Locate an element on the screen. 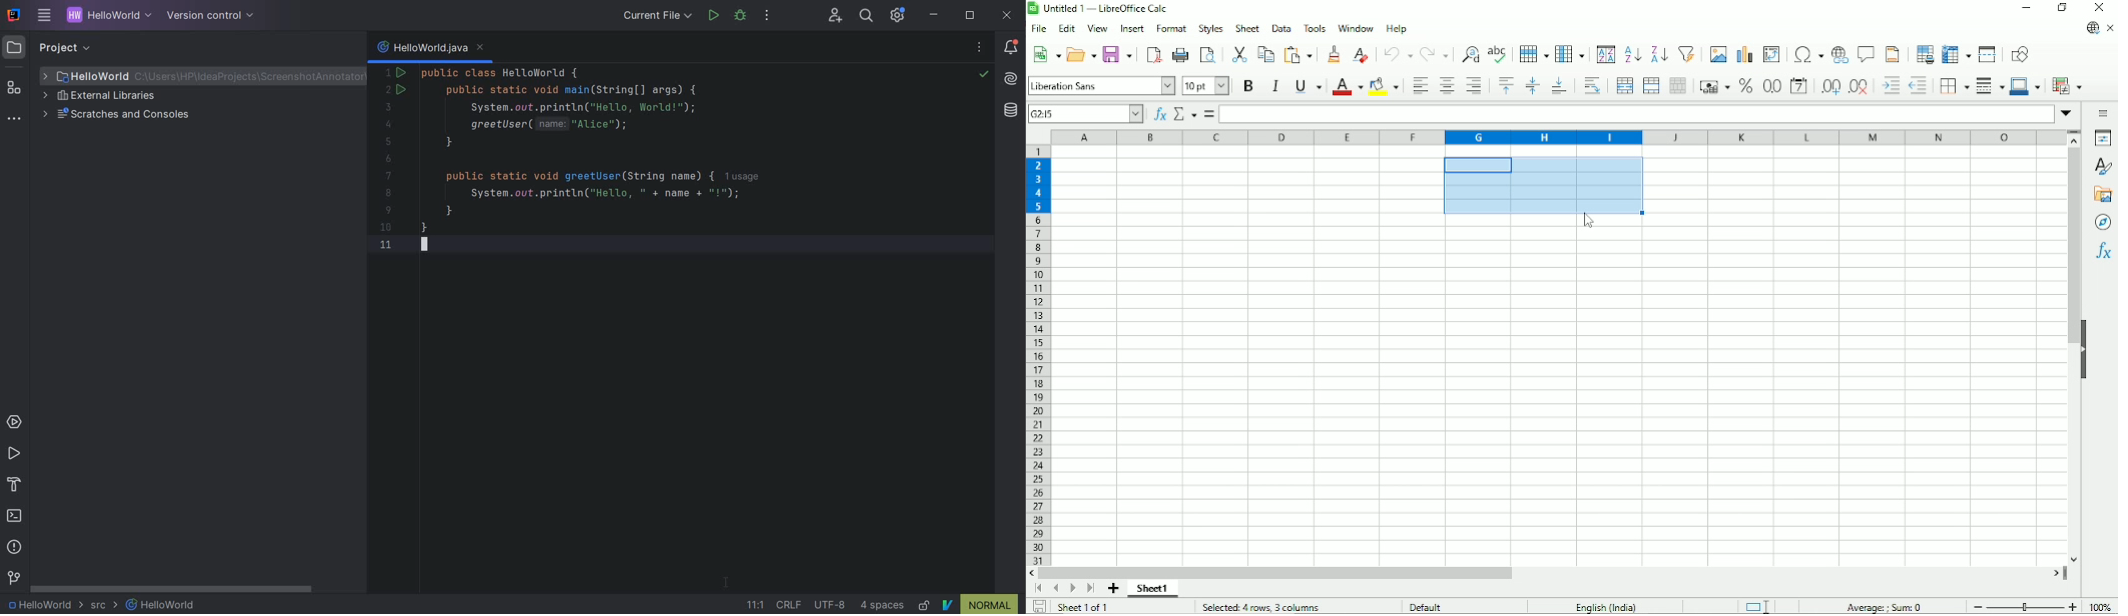  Unmerge cells is located at coordinates (1678, 86).